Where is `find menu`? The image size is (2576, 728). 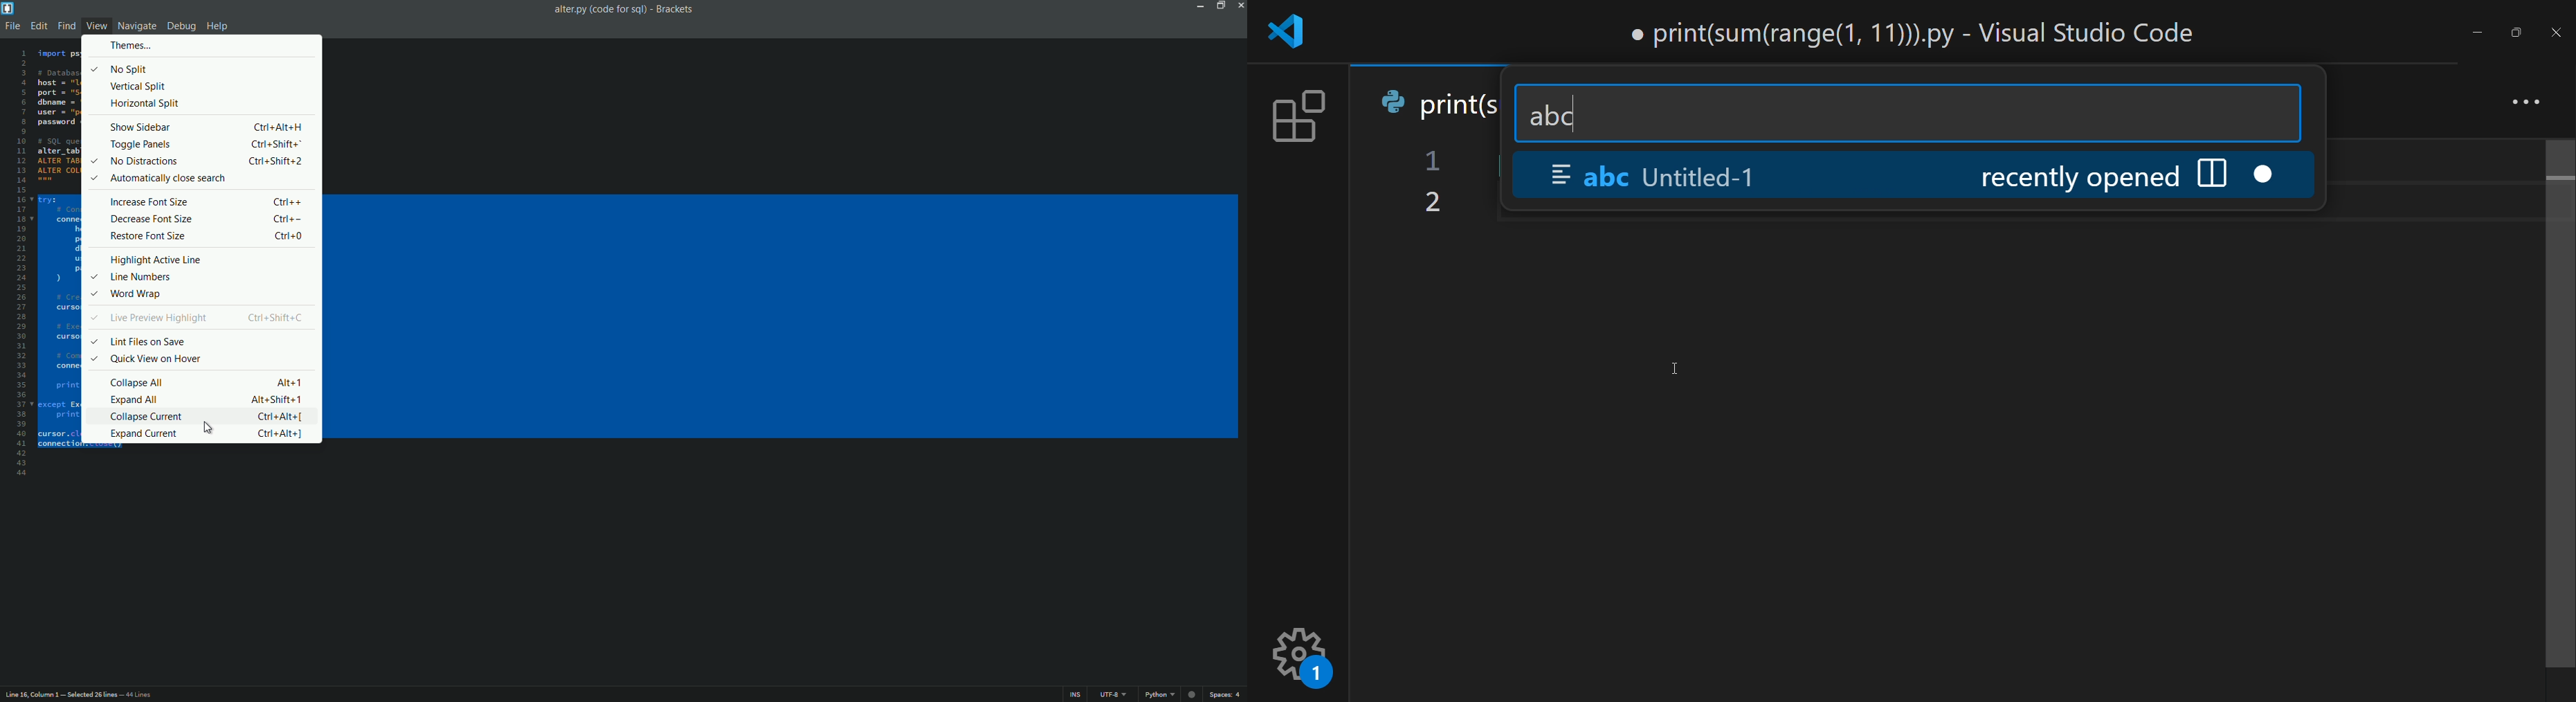
find menu is located at coordinates (66, 26).